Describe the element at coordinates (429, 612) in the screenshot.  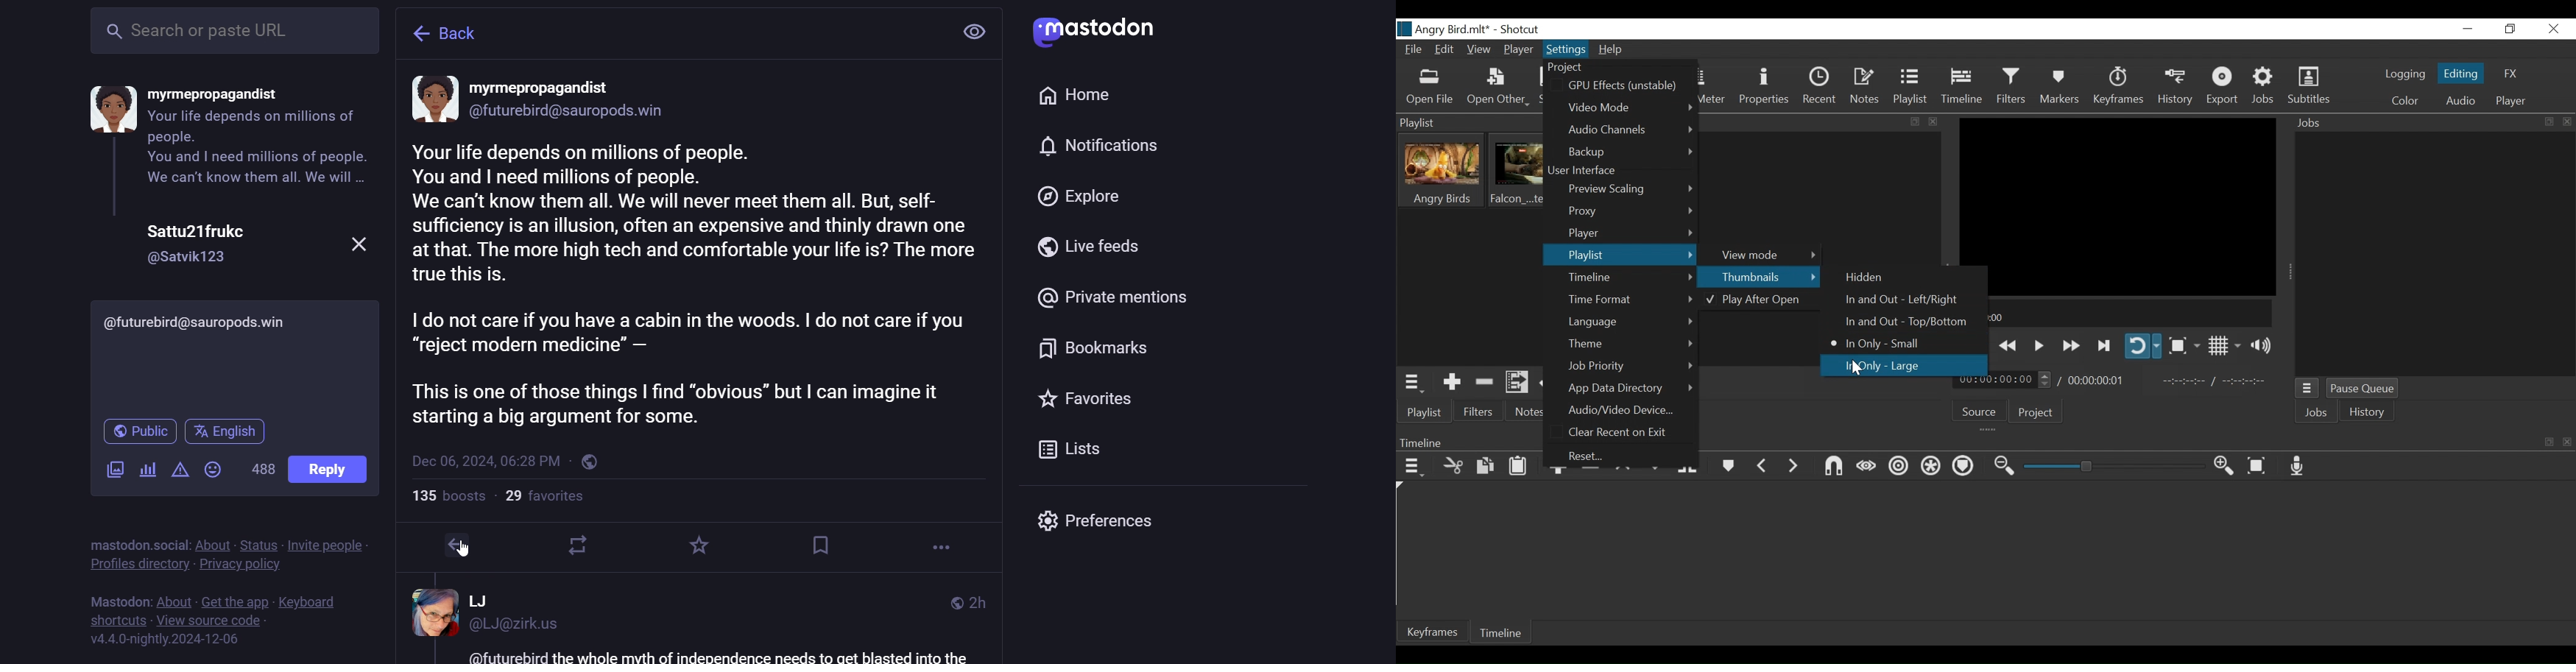
I see `display picture` at that location.